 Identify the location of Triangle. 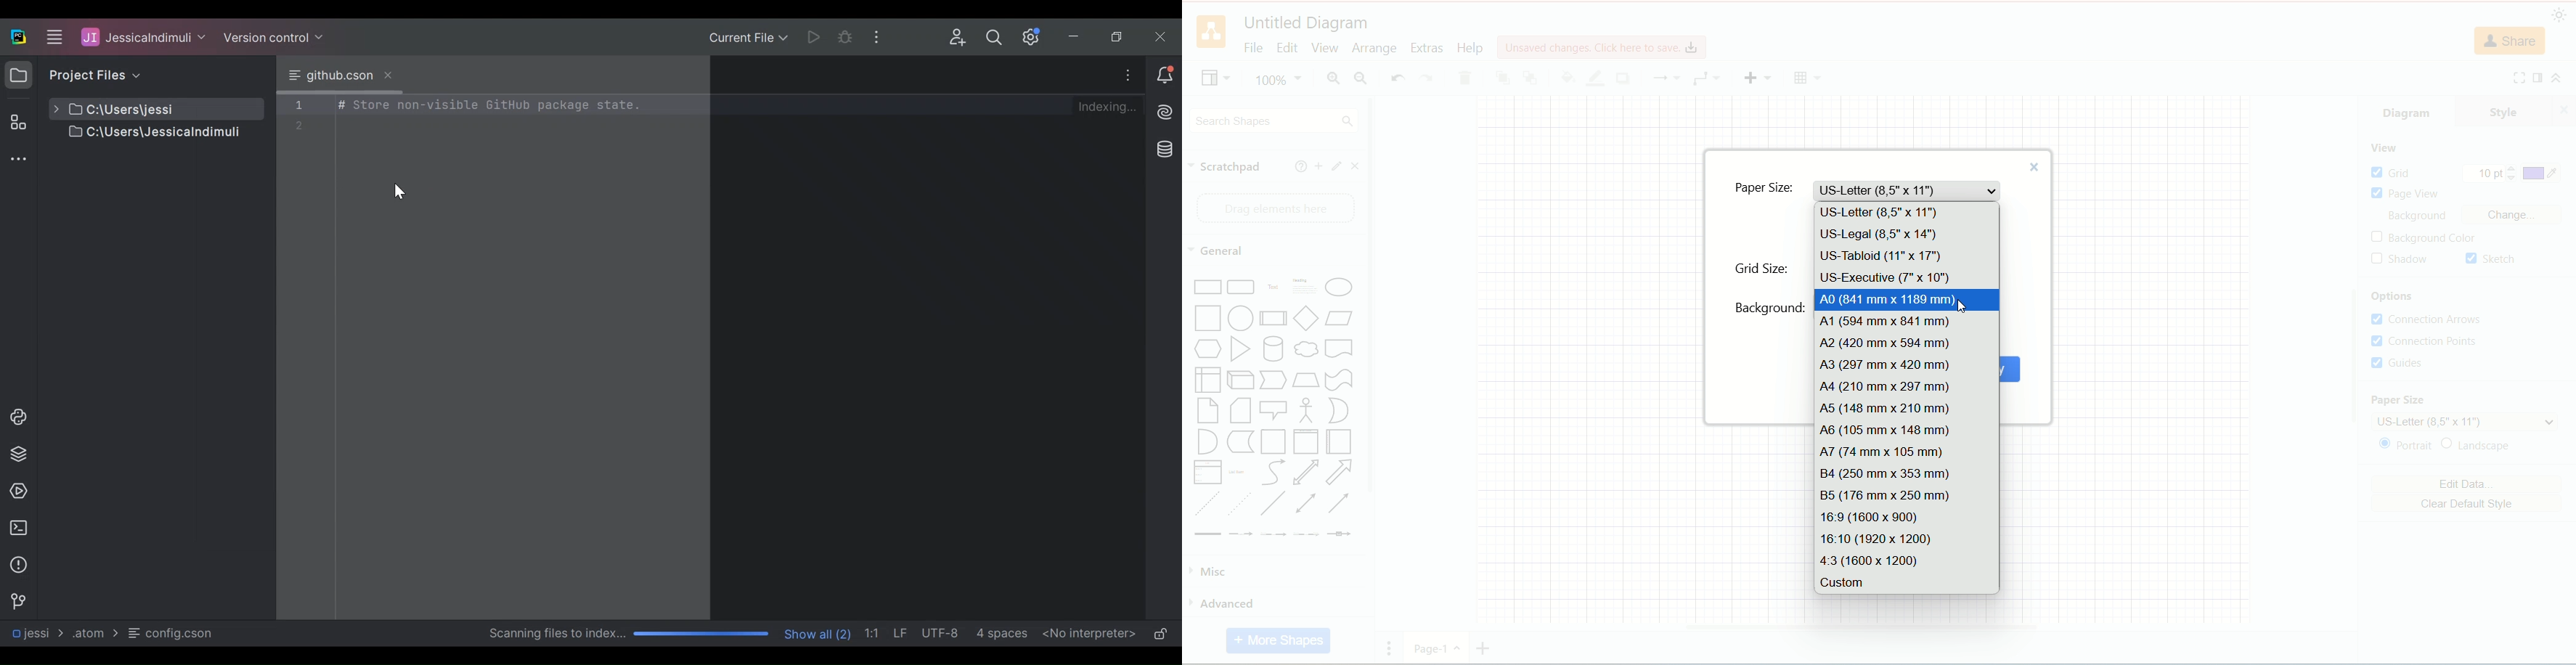
(1242, 351).